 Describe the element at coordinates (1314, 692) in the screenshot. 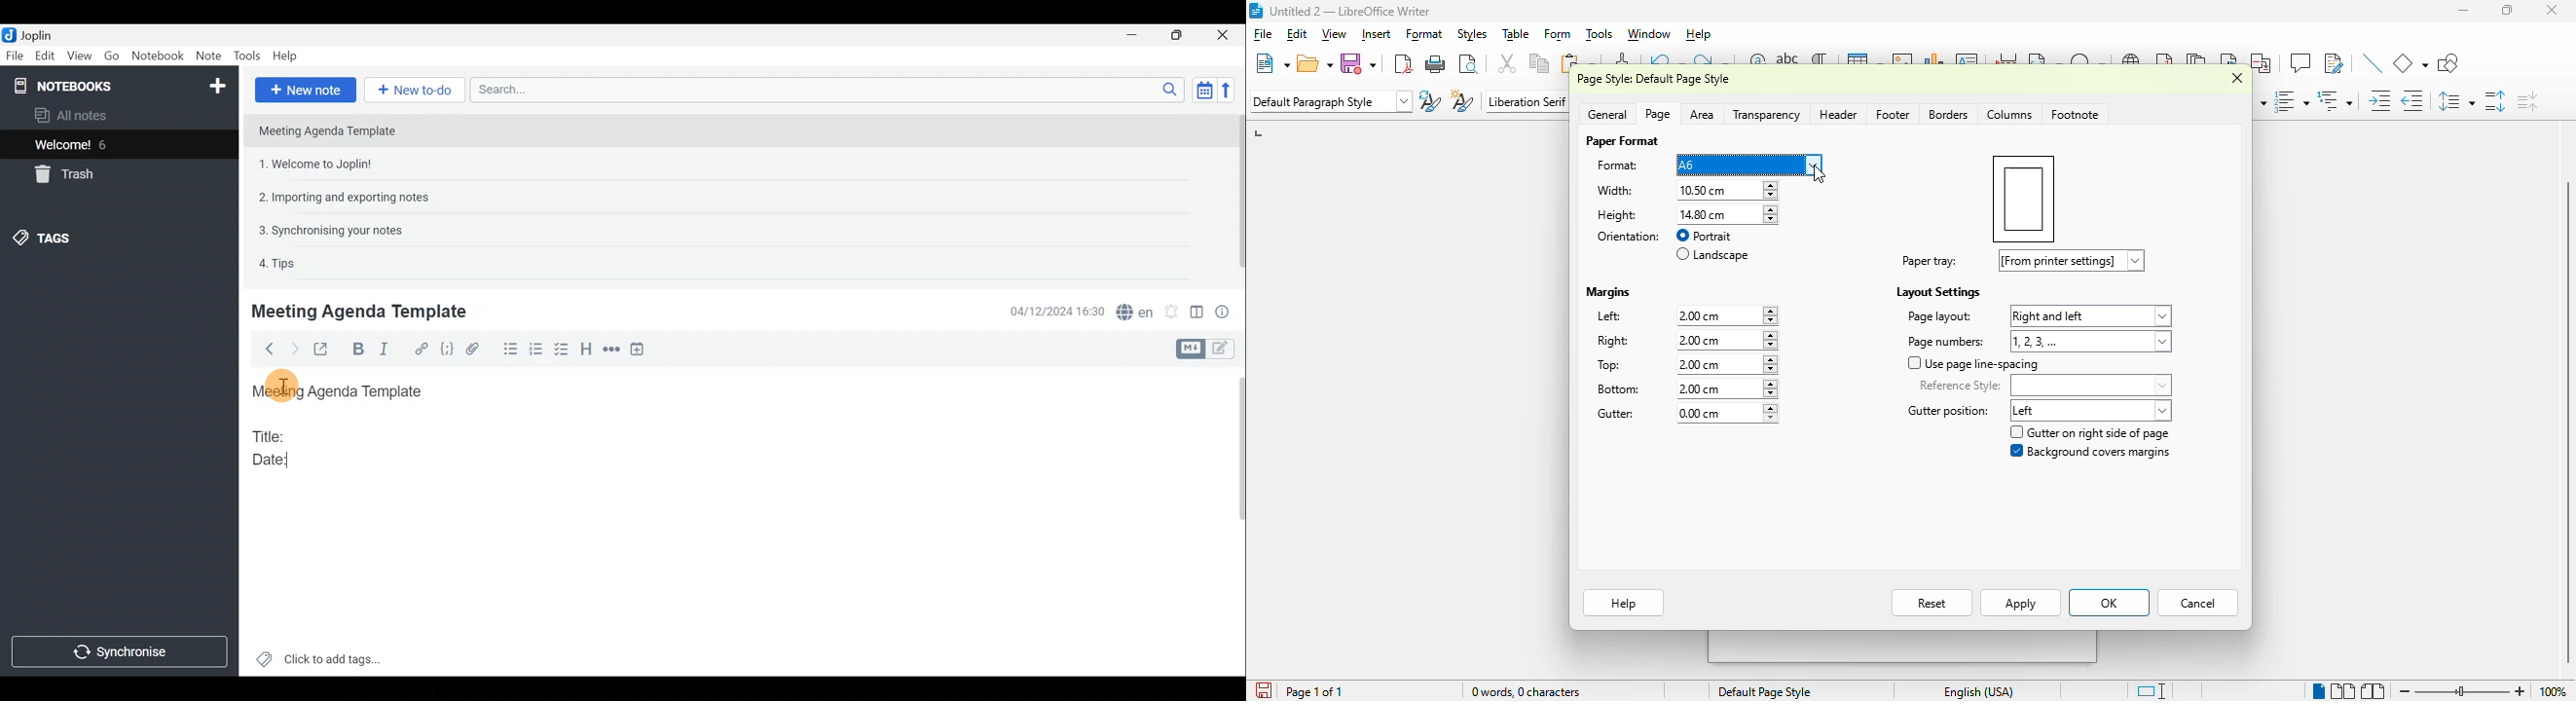

I see `page 1 of 1` at that location.